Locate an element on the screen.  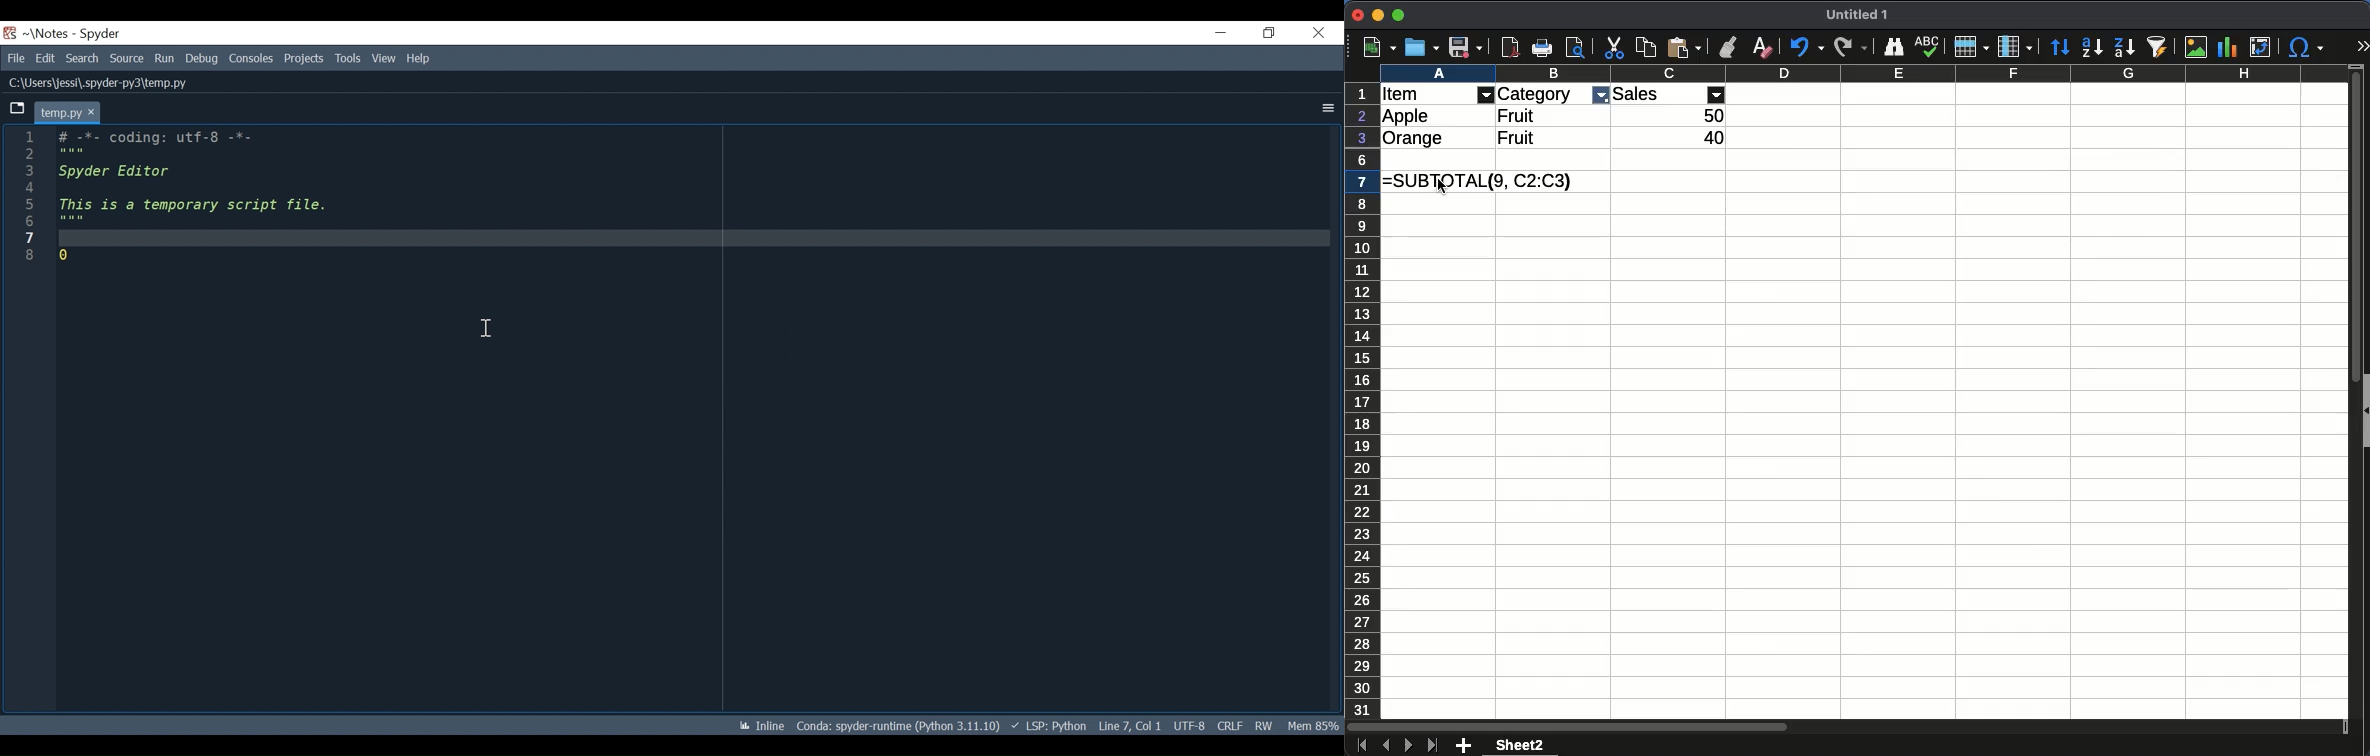
filter is located at coordinates (1717, 94).